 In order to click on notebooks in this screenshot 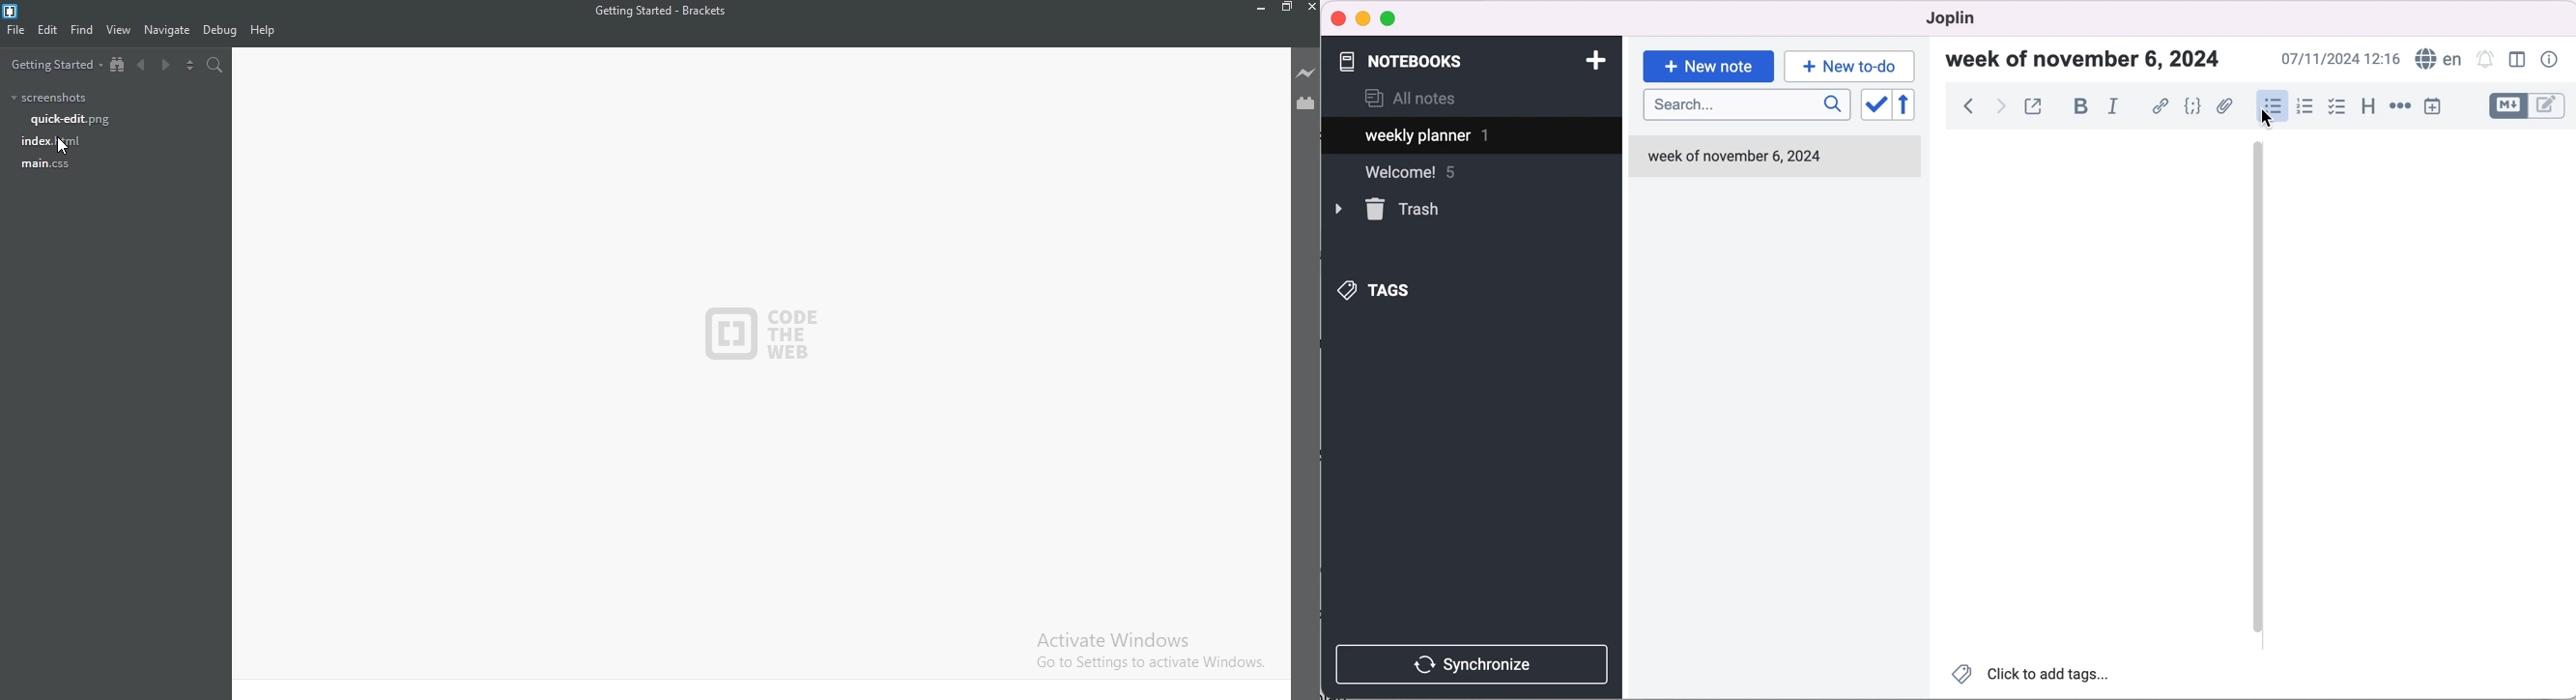, I will do `click(1411, 62)`.